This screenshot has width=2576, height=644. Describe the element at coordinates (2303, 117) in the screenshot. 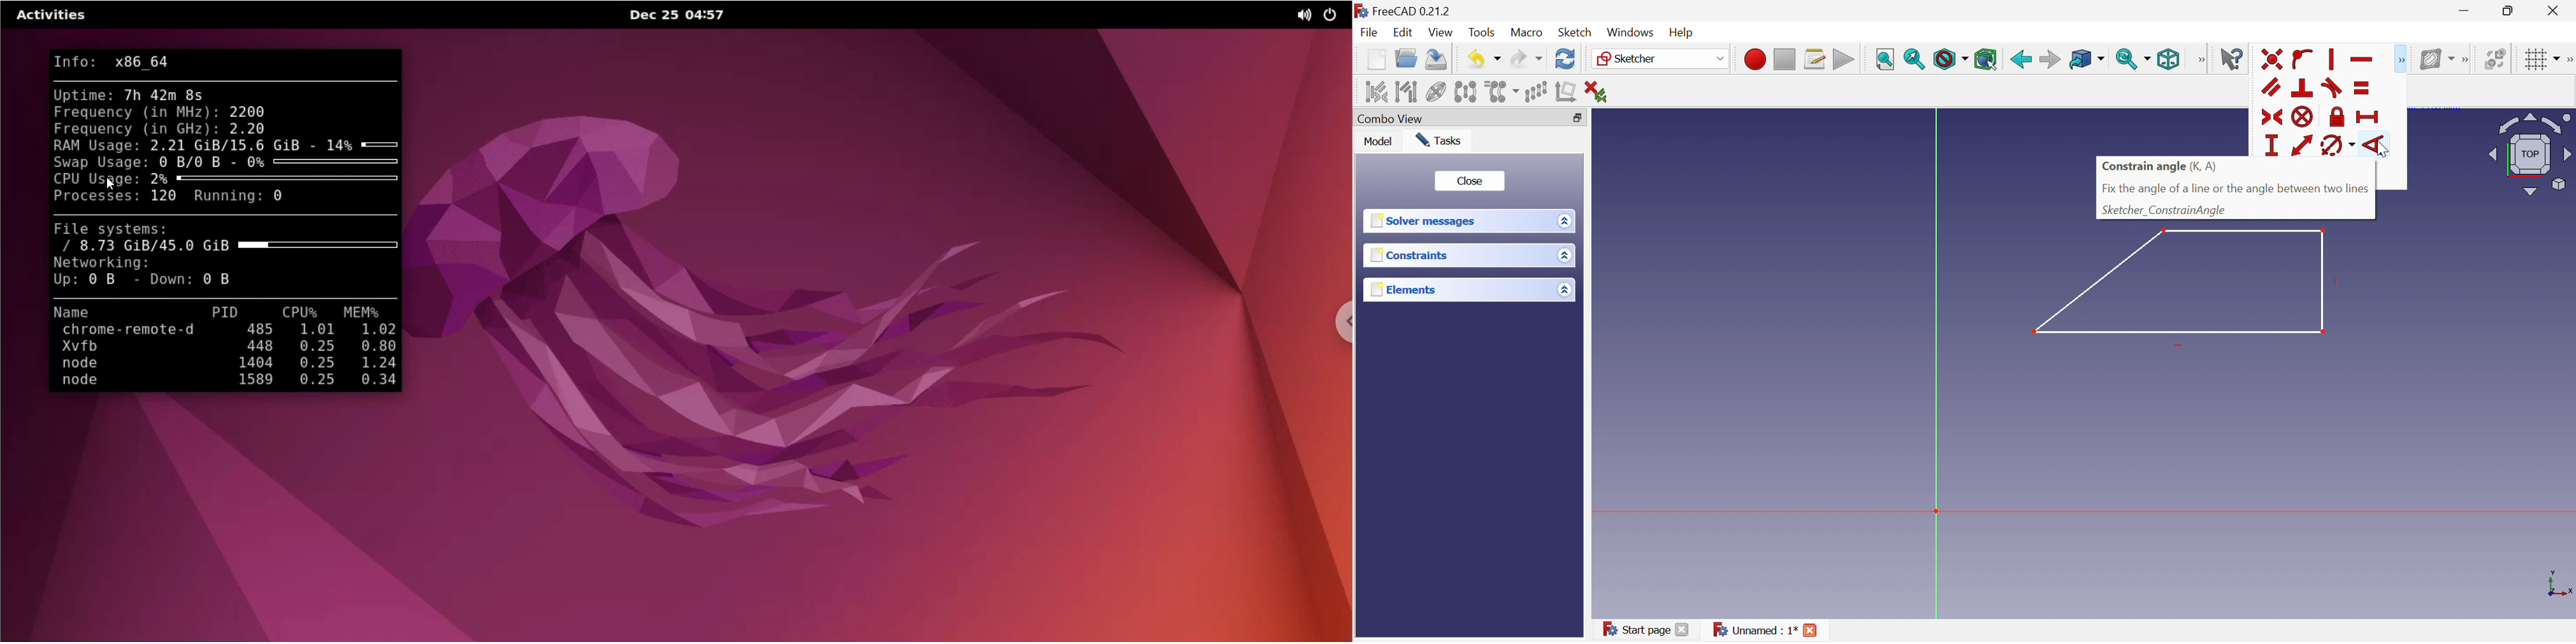

I see `Constraint Block` at that location.